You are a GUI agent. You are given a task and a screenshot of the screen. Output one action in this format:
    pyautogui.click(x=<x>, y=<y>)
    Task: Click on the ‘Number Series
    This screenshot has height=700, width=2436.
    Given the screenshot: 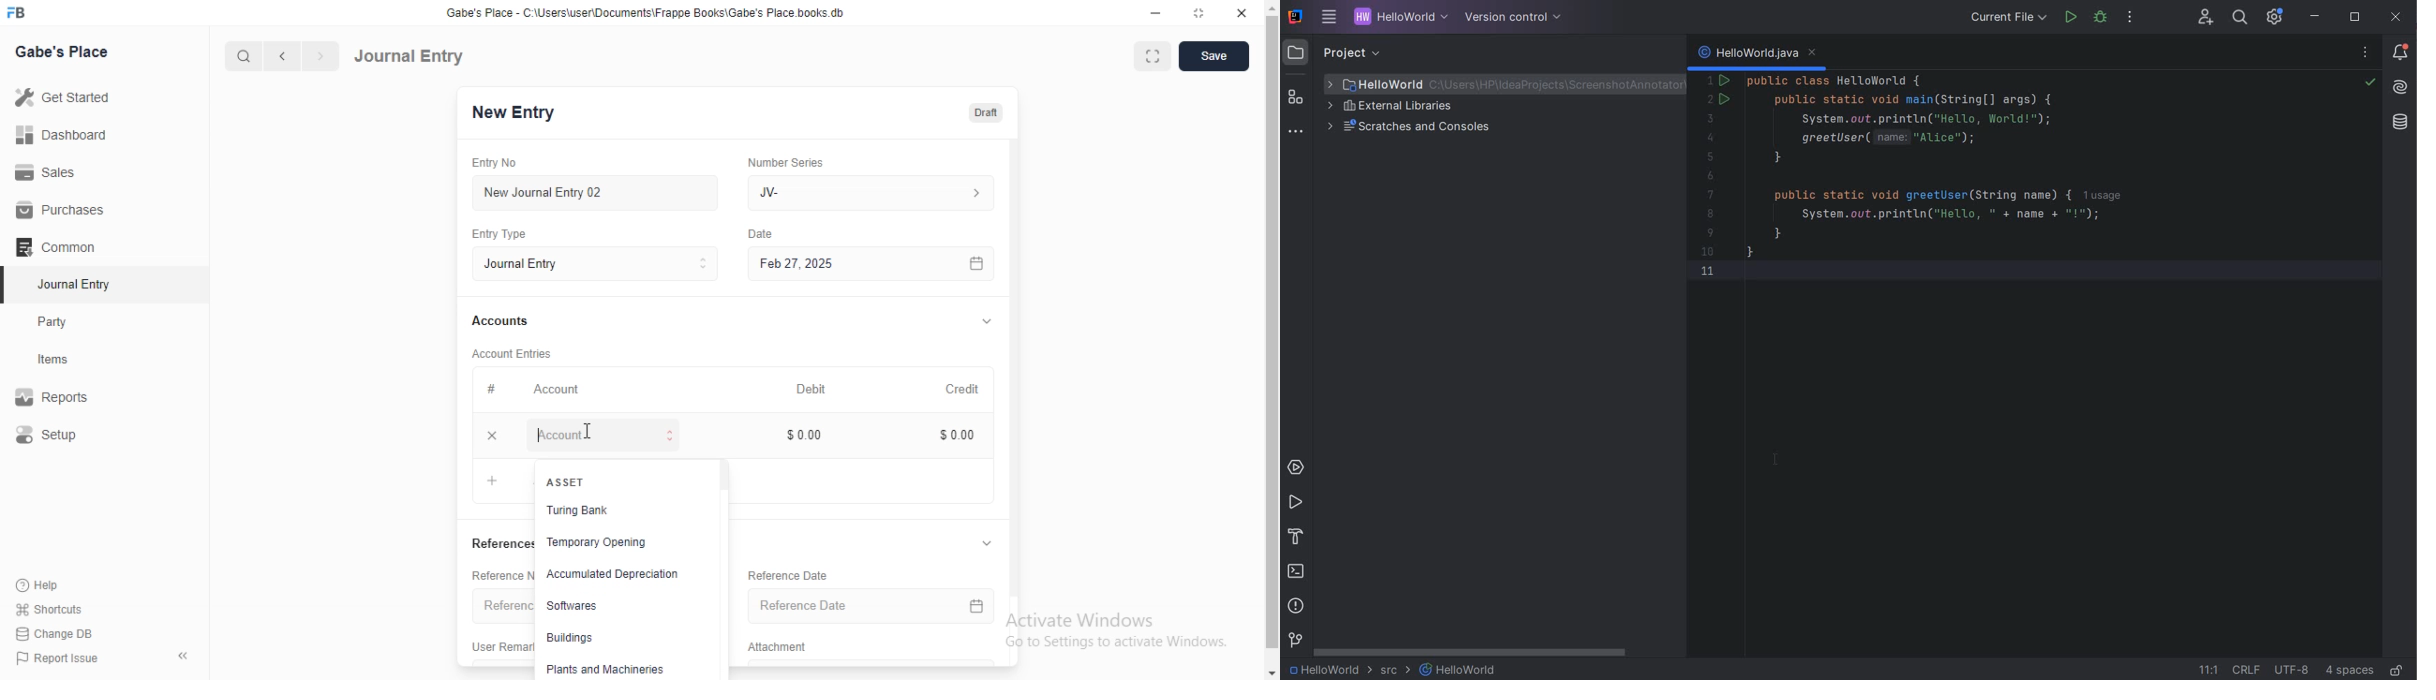 What is the action you would take?
    pyautogui.click(x=794, y=162)
    